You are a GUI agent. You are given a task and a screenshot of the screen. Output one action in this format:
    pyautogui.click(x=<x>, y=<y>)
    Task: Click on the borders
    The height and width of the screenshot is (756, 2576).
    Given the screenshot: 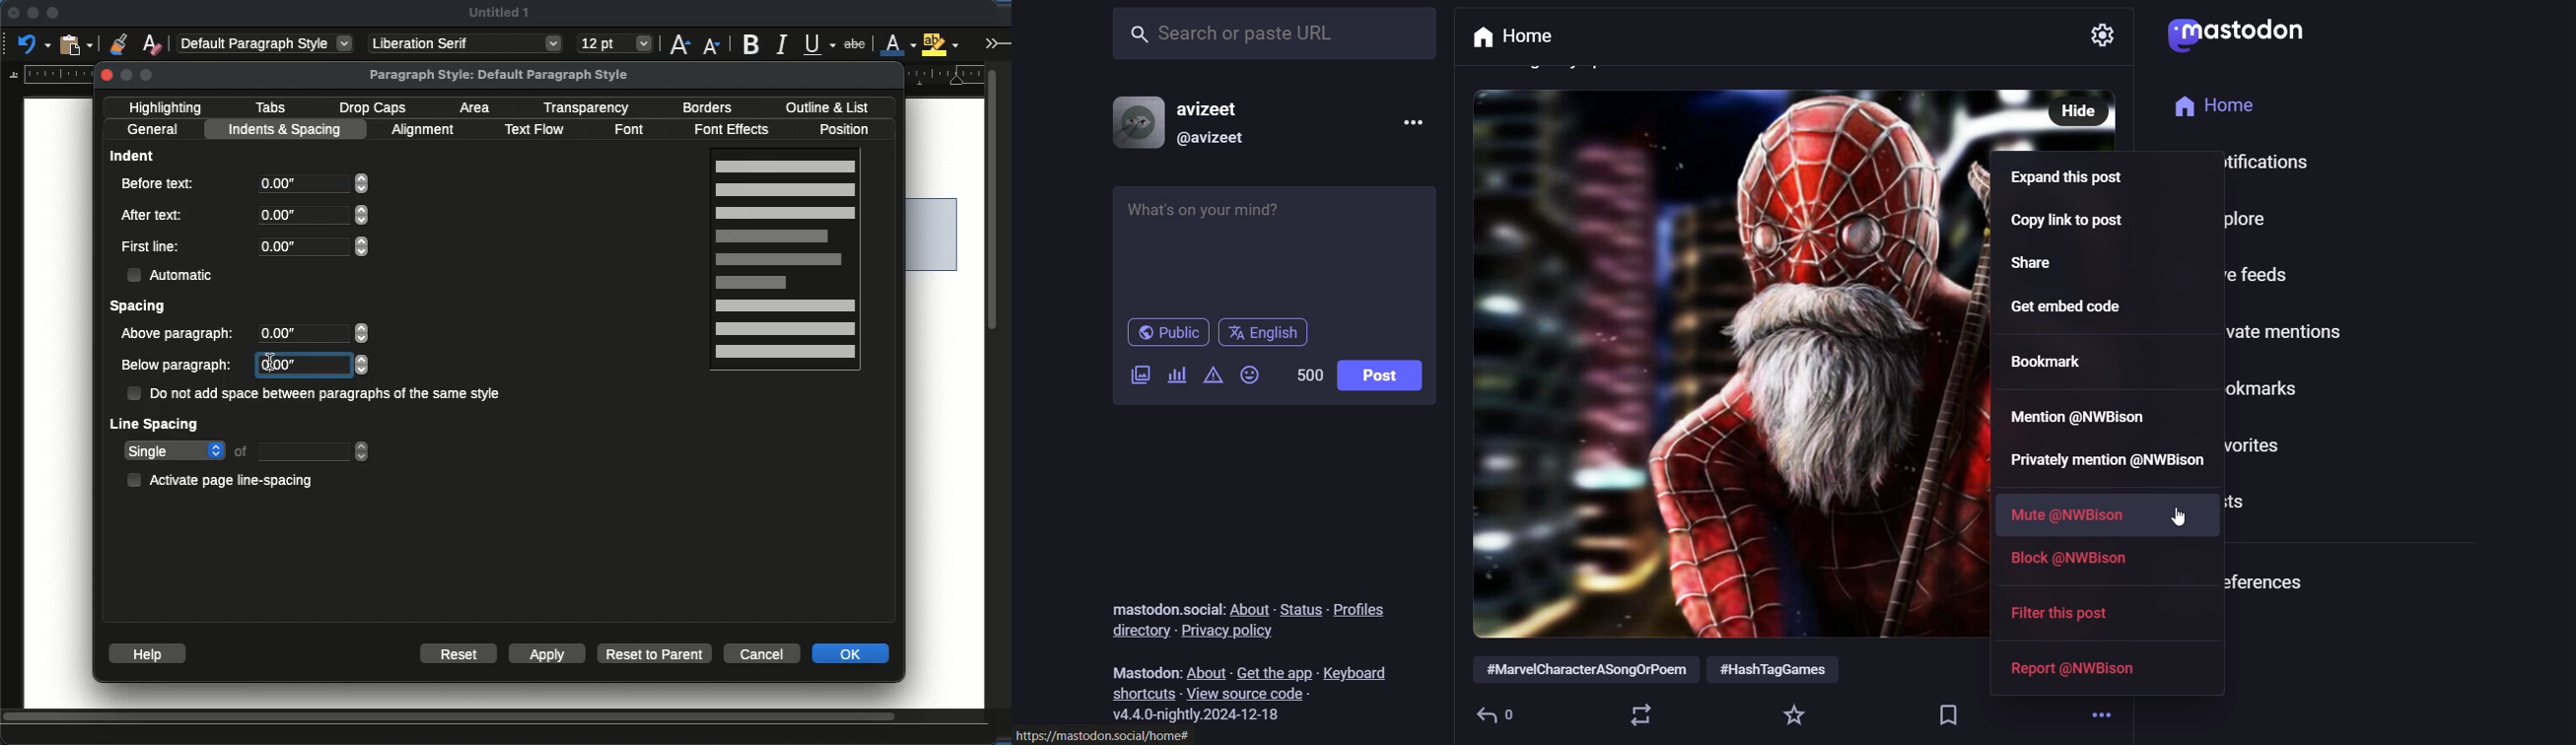 What is the action you would take?
    pyautogui.click(x=706, y=108)
    